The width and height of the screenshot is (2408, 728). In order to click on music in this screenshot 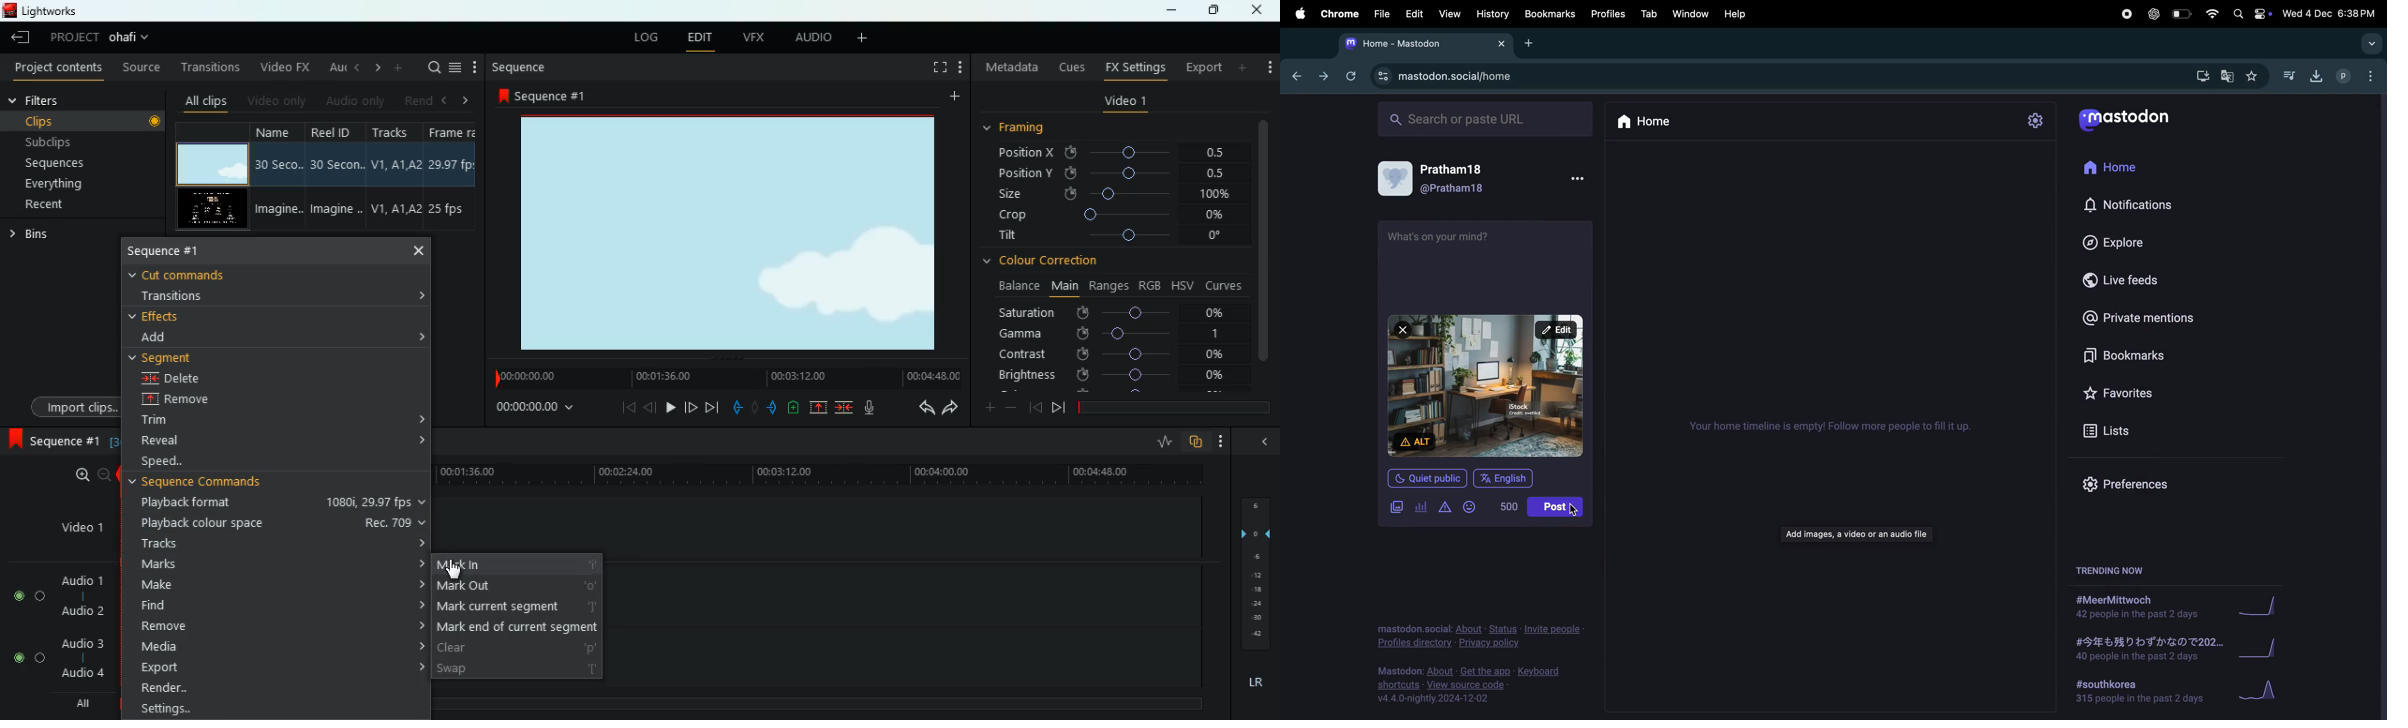, I will do `click(2290, 76)`.